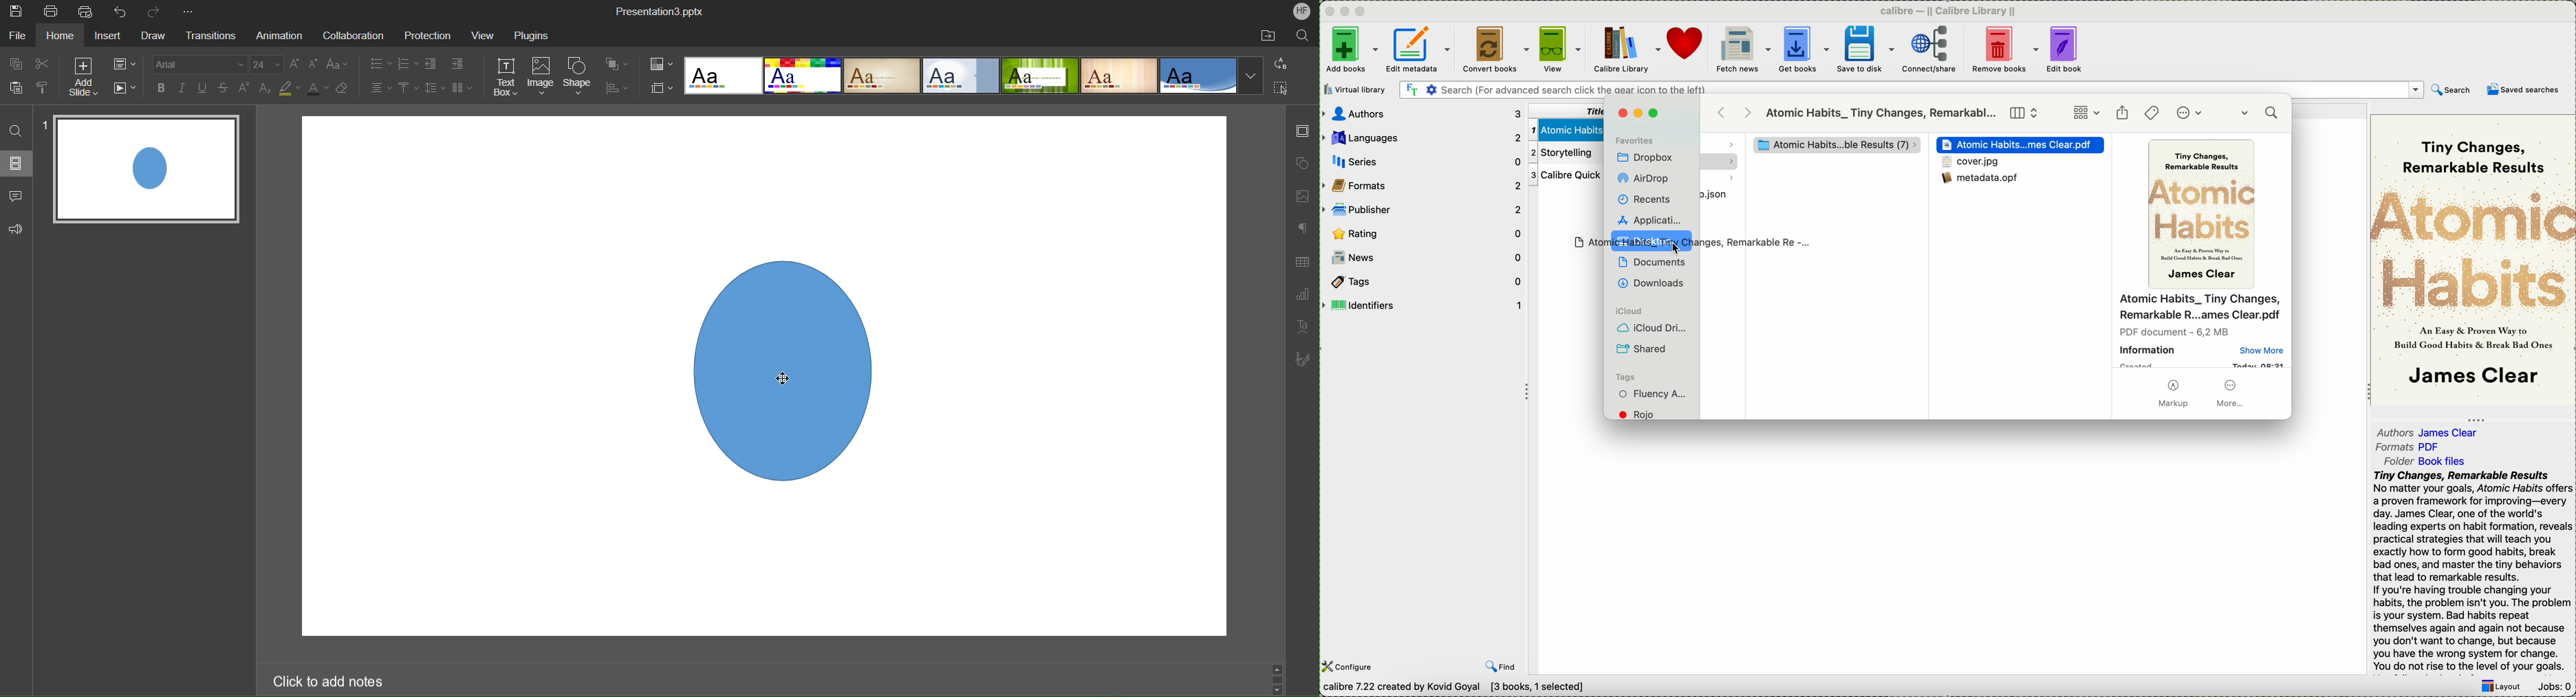  What do you see at coordinates (2173, 395) in the screenshot?
I see `markup` at bounding box center [2173, 395].